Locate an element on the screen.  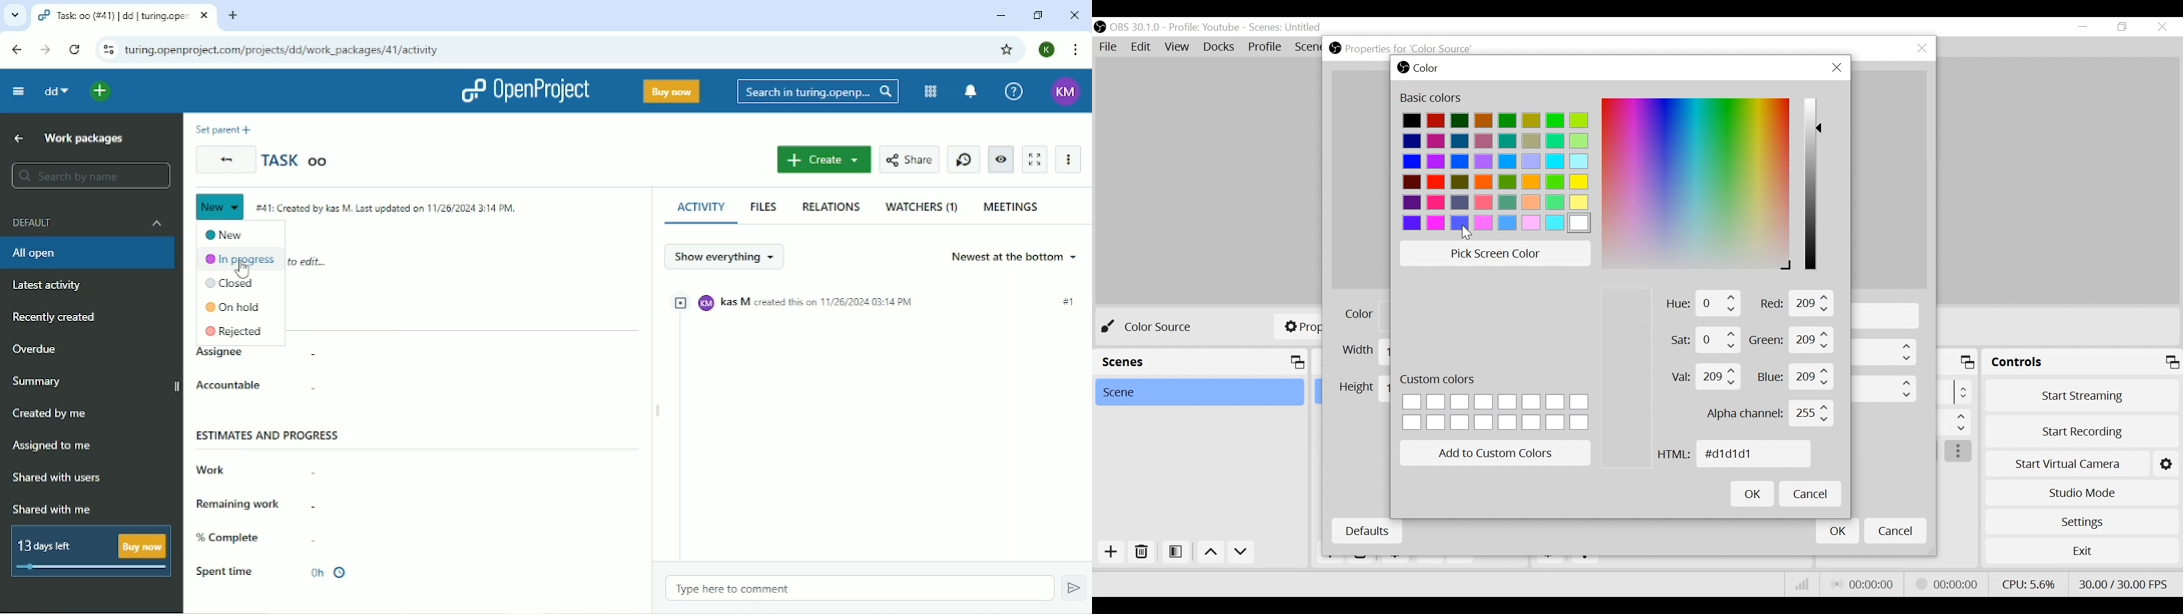
Controls is located at coordinates (2083, 364).